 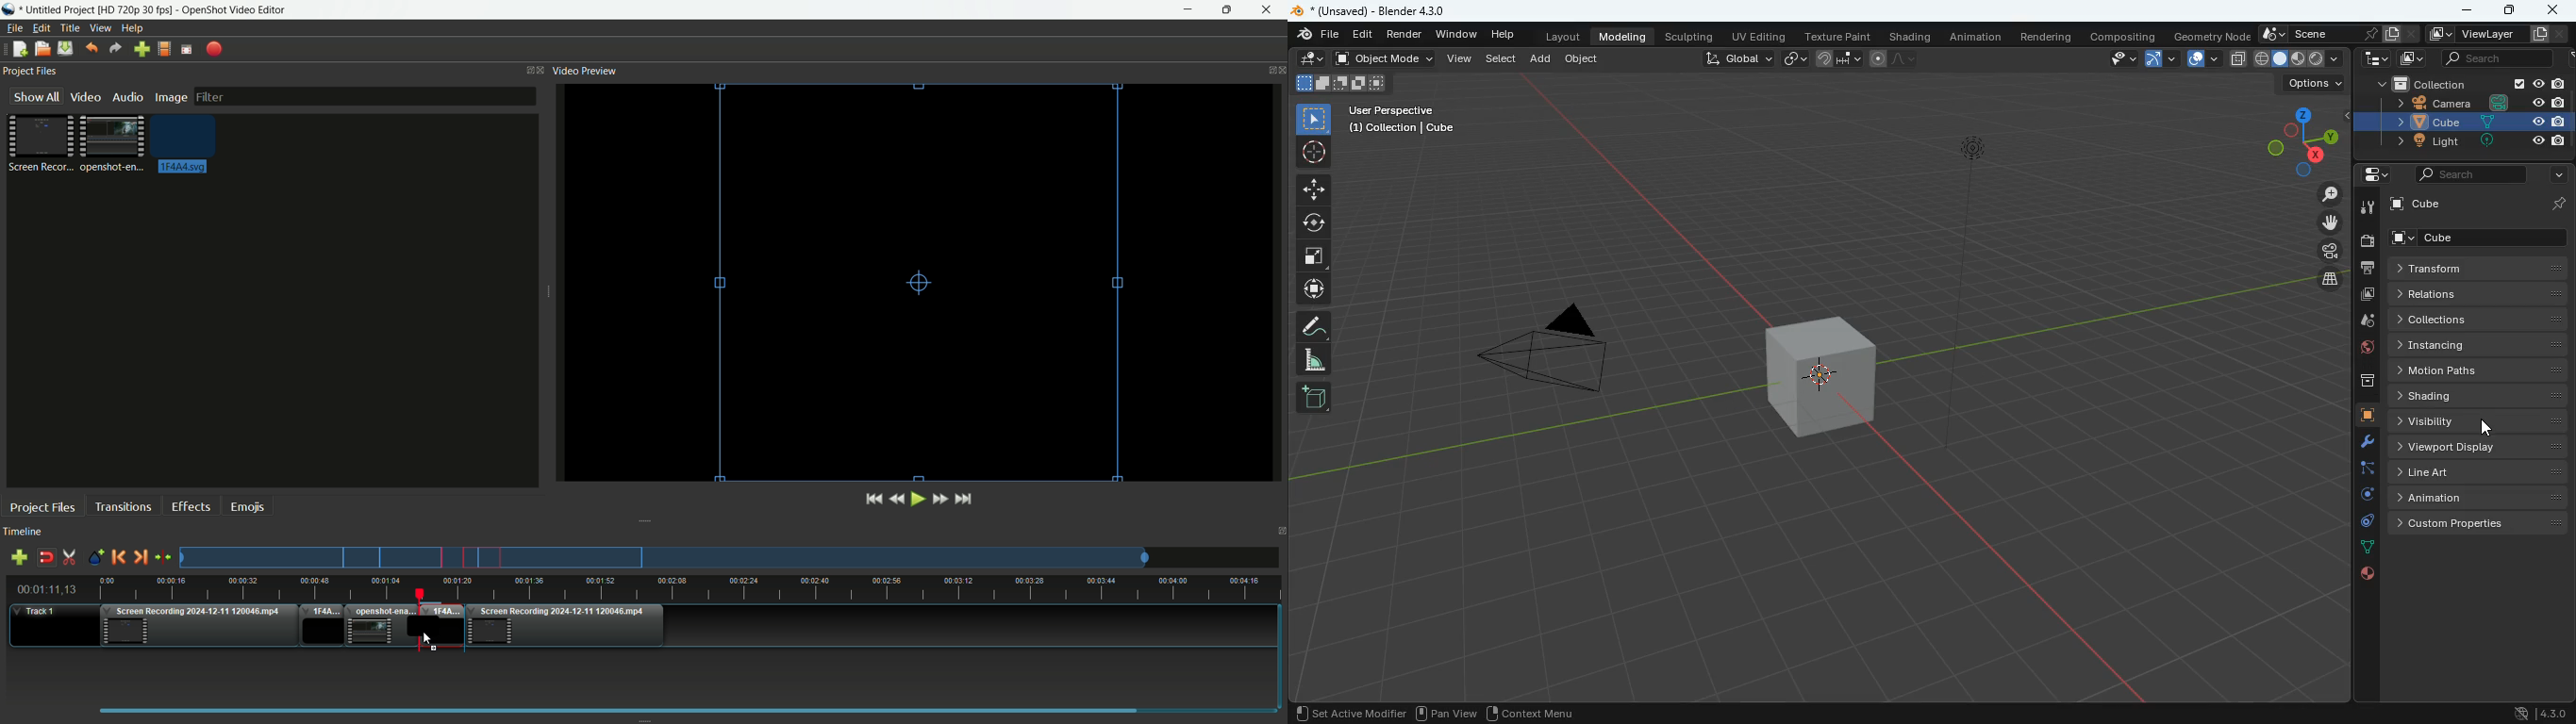 I want to click on Save file, so click(x=65, y=50).